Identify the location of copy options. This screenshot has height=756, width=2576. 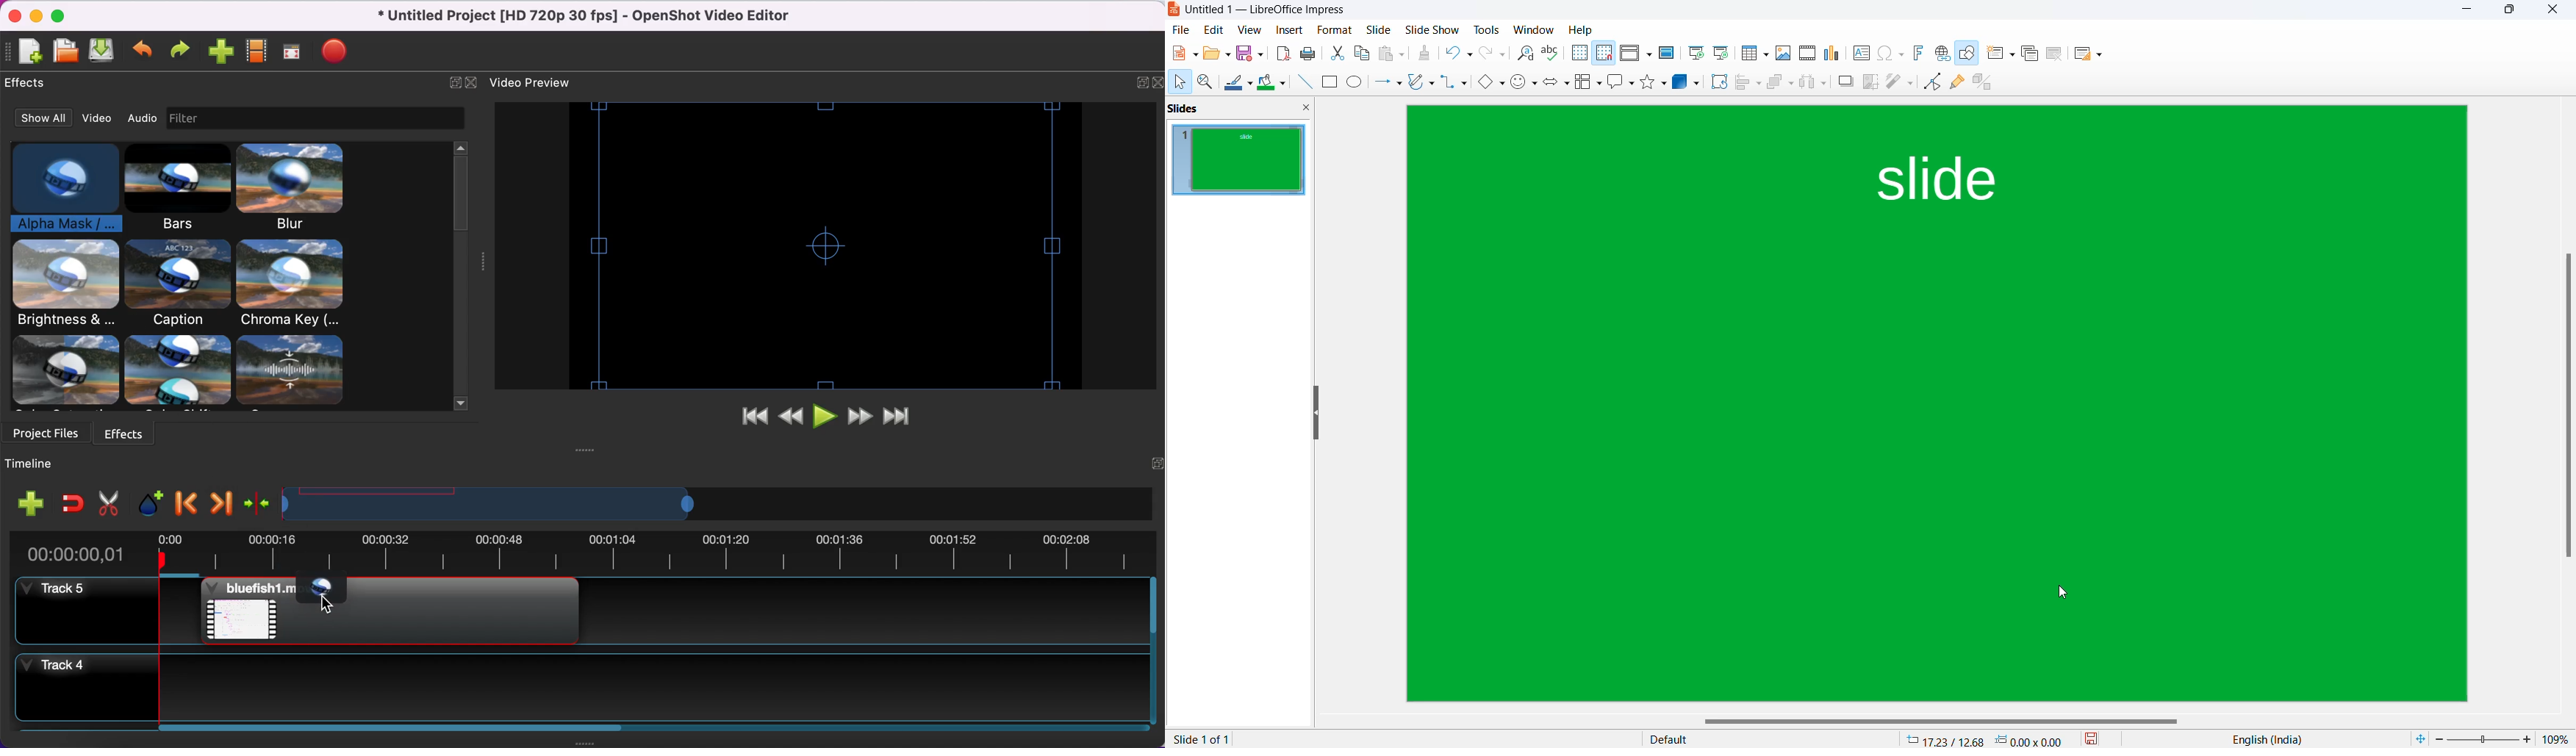
(1363, 54).